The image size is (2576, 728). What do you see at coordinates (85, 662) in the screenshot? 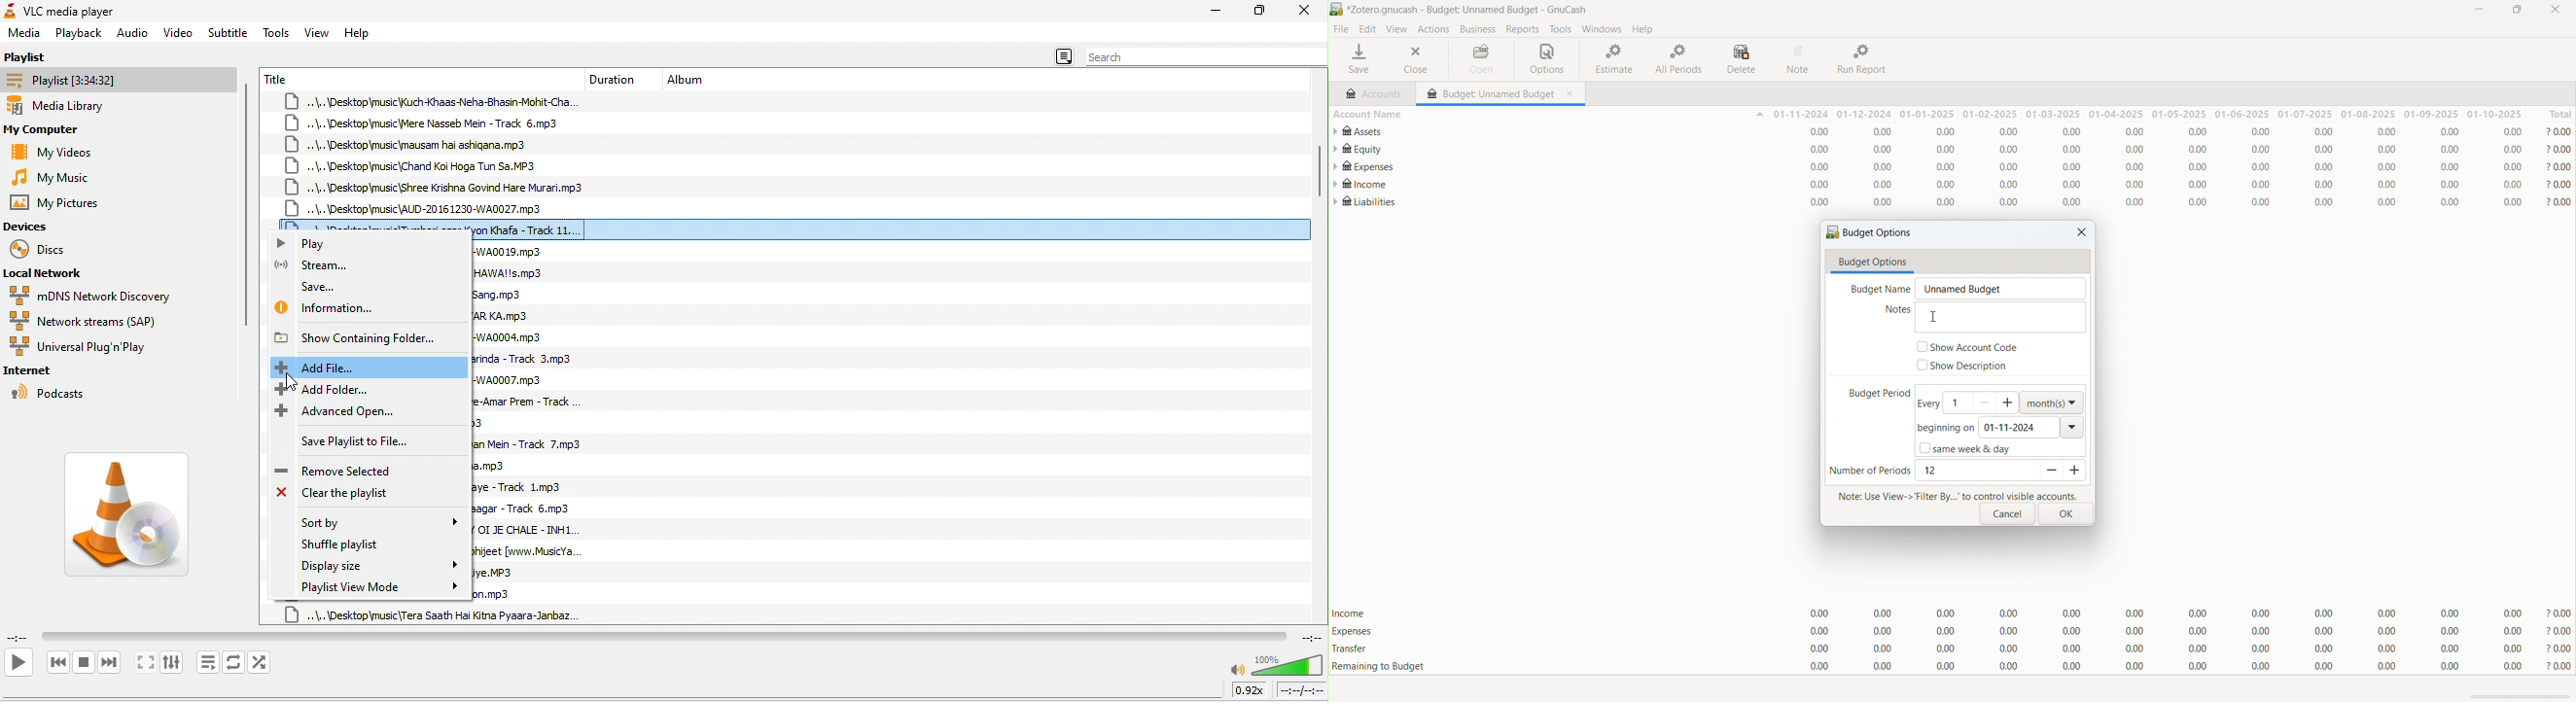
I see `stop playback` at bounding box center [85, 662].